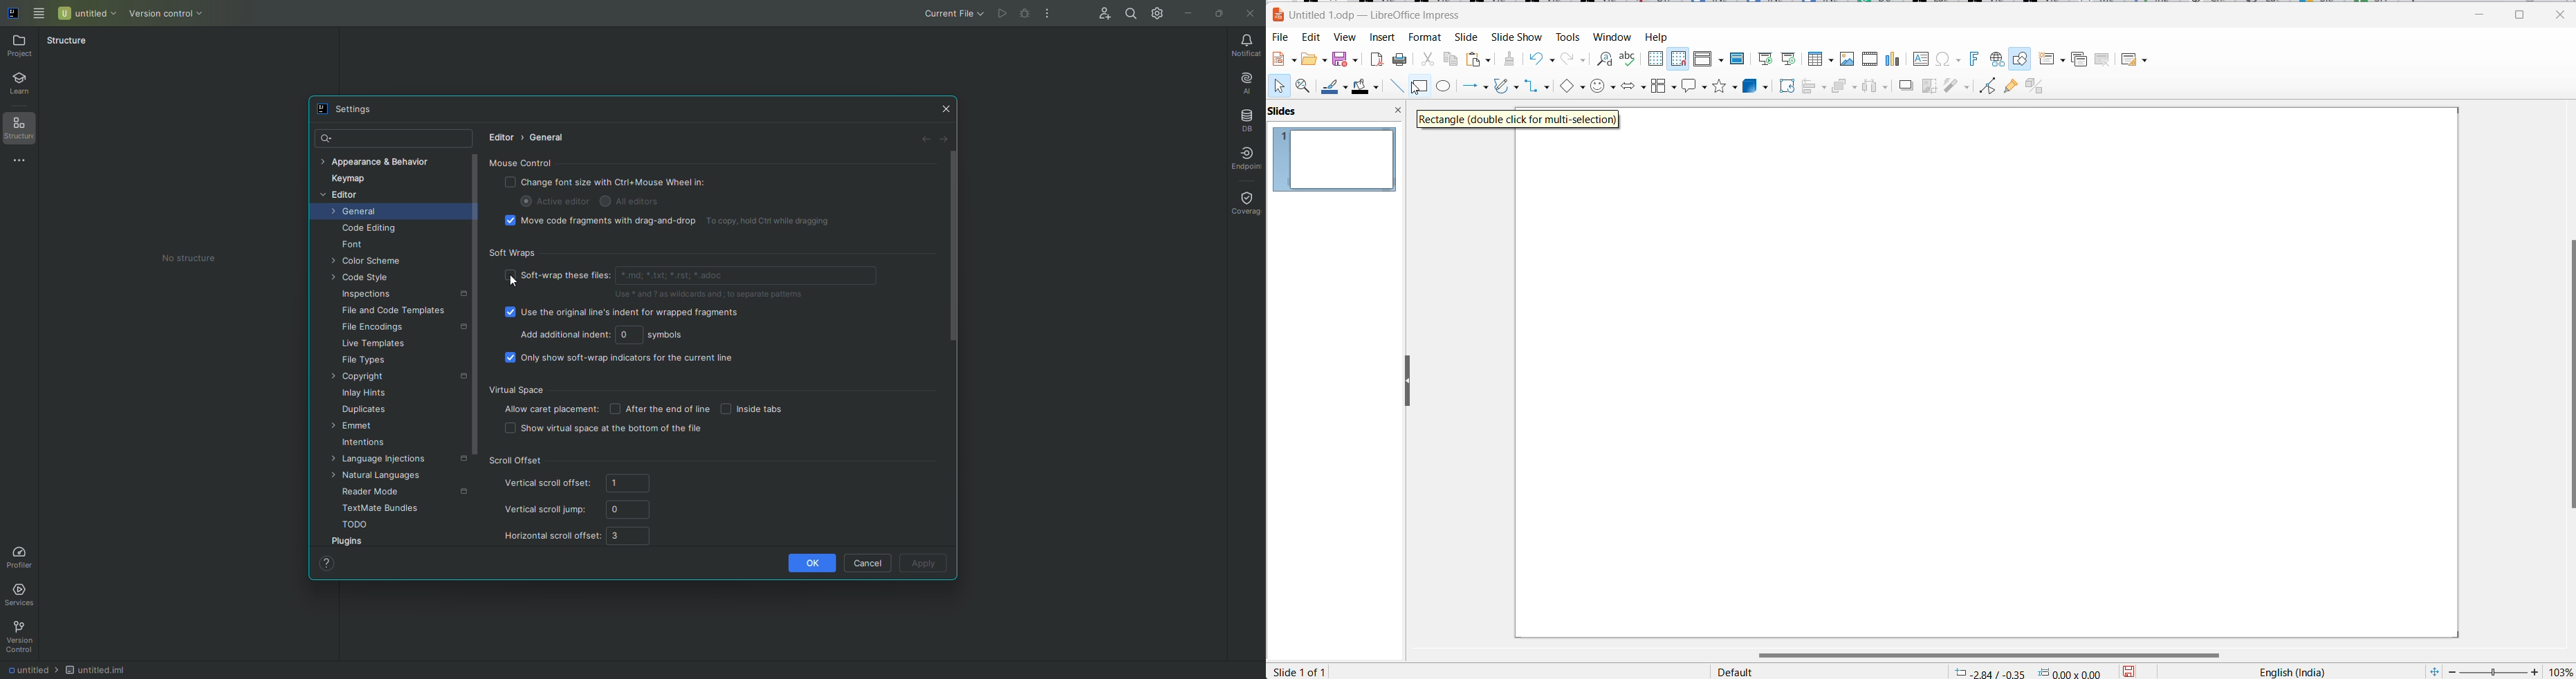 This screenshot has height=700, width=2576. I want to click on slide show, so click(1516, 38).